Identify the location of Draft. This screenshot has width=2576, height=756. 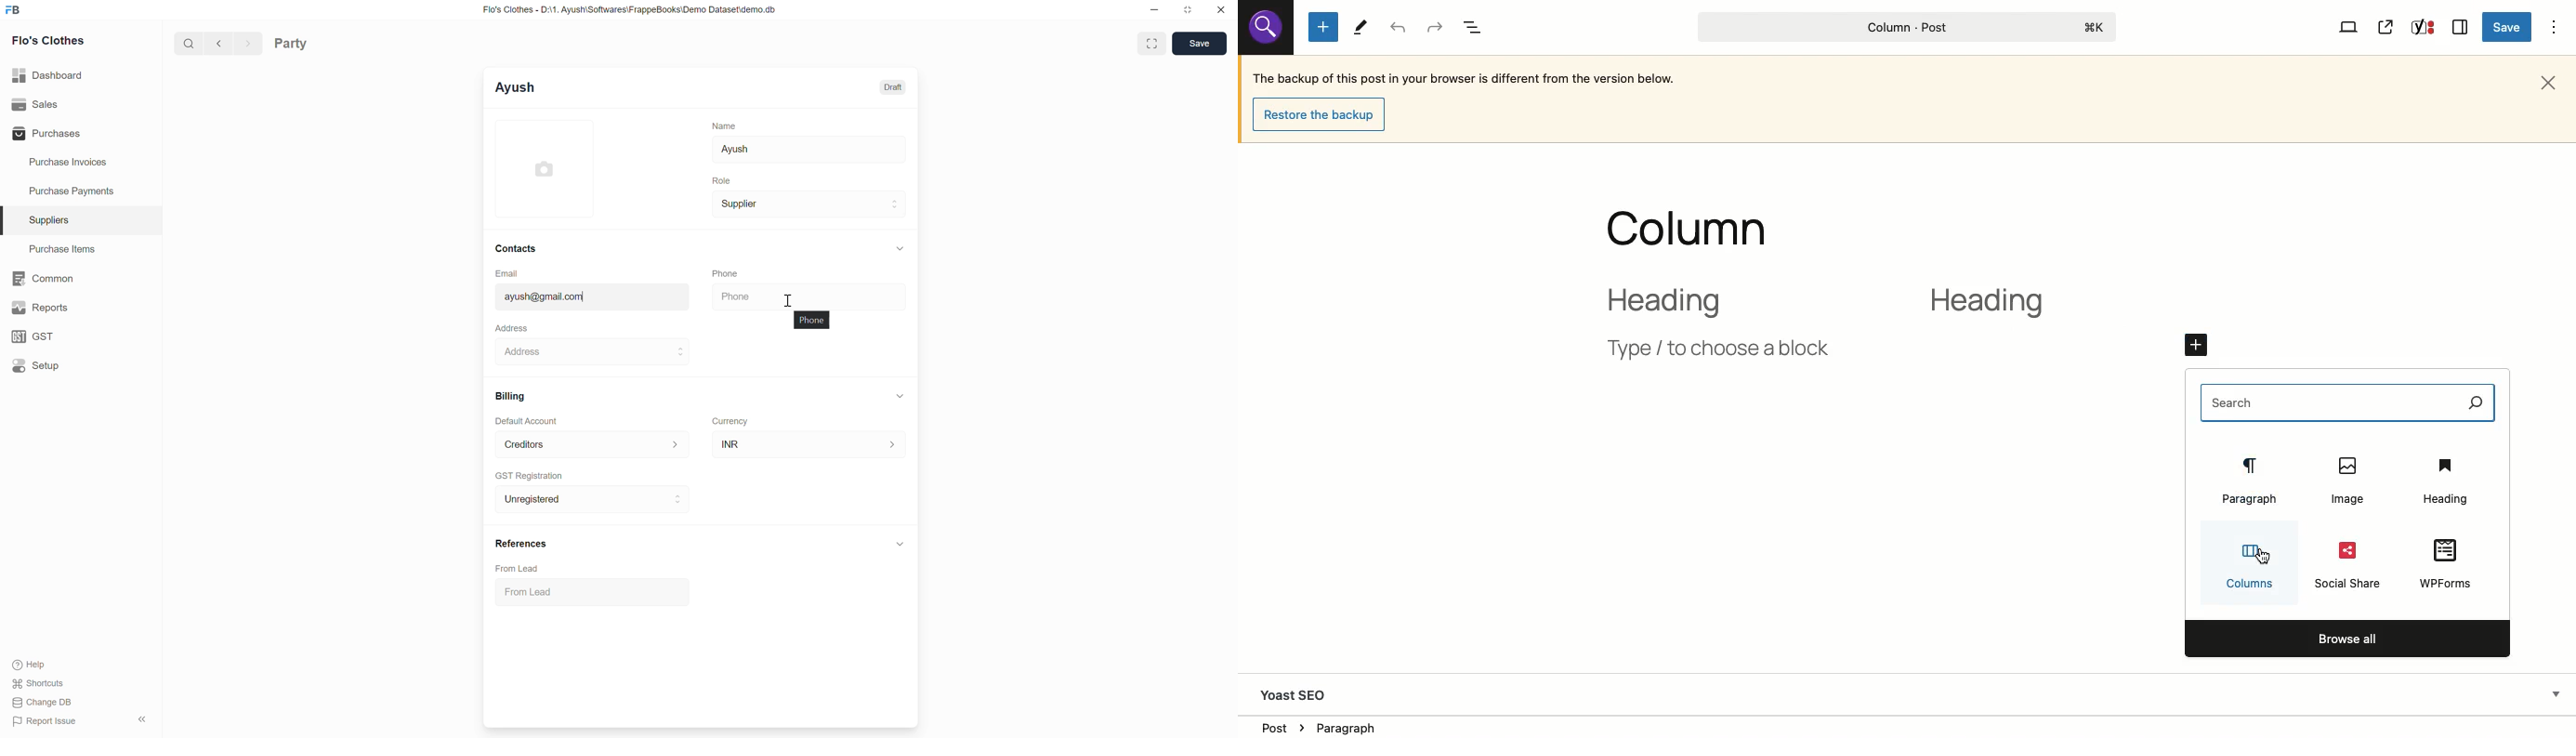
(893, 88).